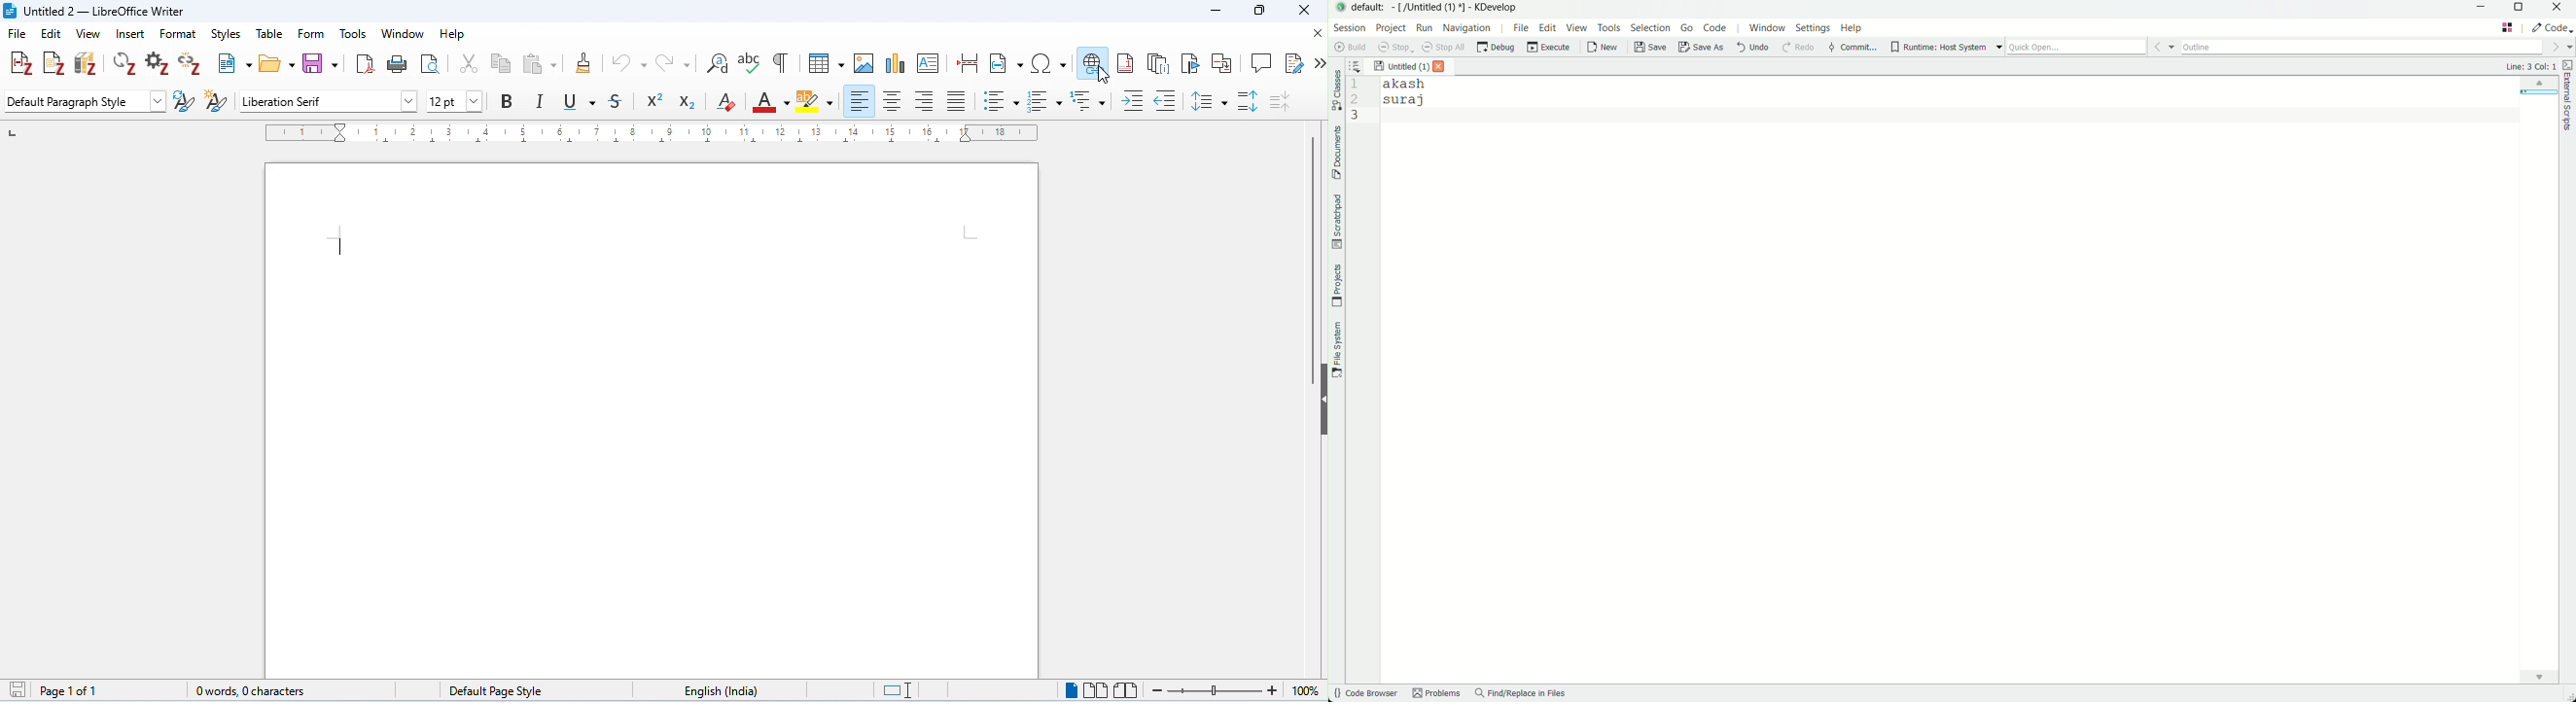  What do you see at coordinates (1214, 12) in the screenshot?
I see `minimize` at bounding box center [1214, 12].